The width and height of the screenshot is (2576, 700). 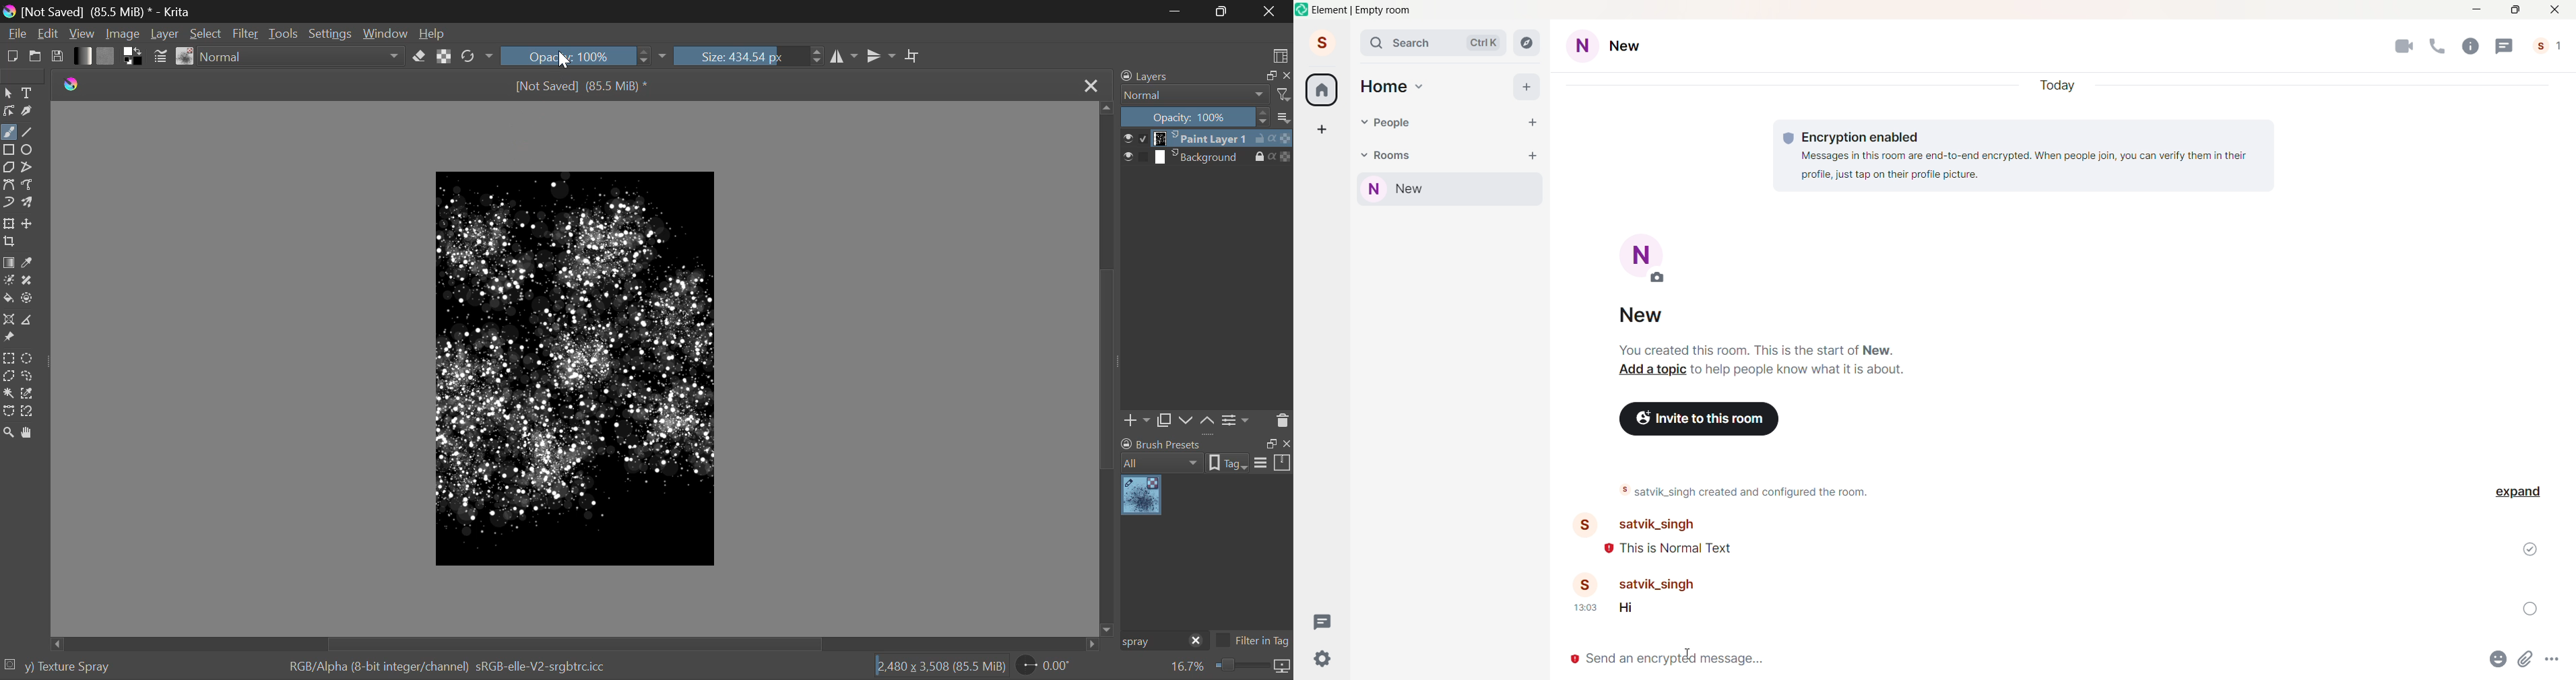 I want to click on normal, so click(x=1195, y=95).